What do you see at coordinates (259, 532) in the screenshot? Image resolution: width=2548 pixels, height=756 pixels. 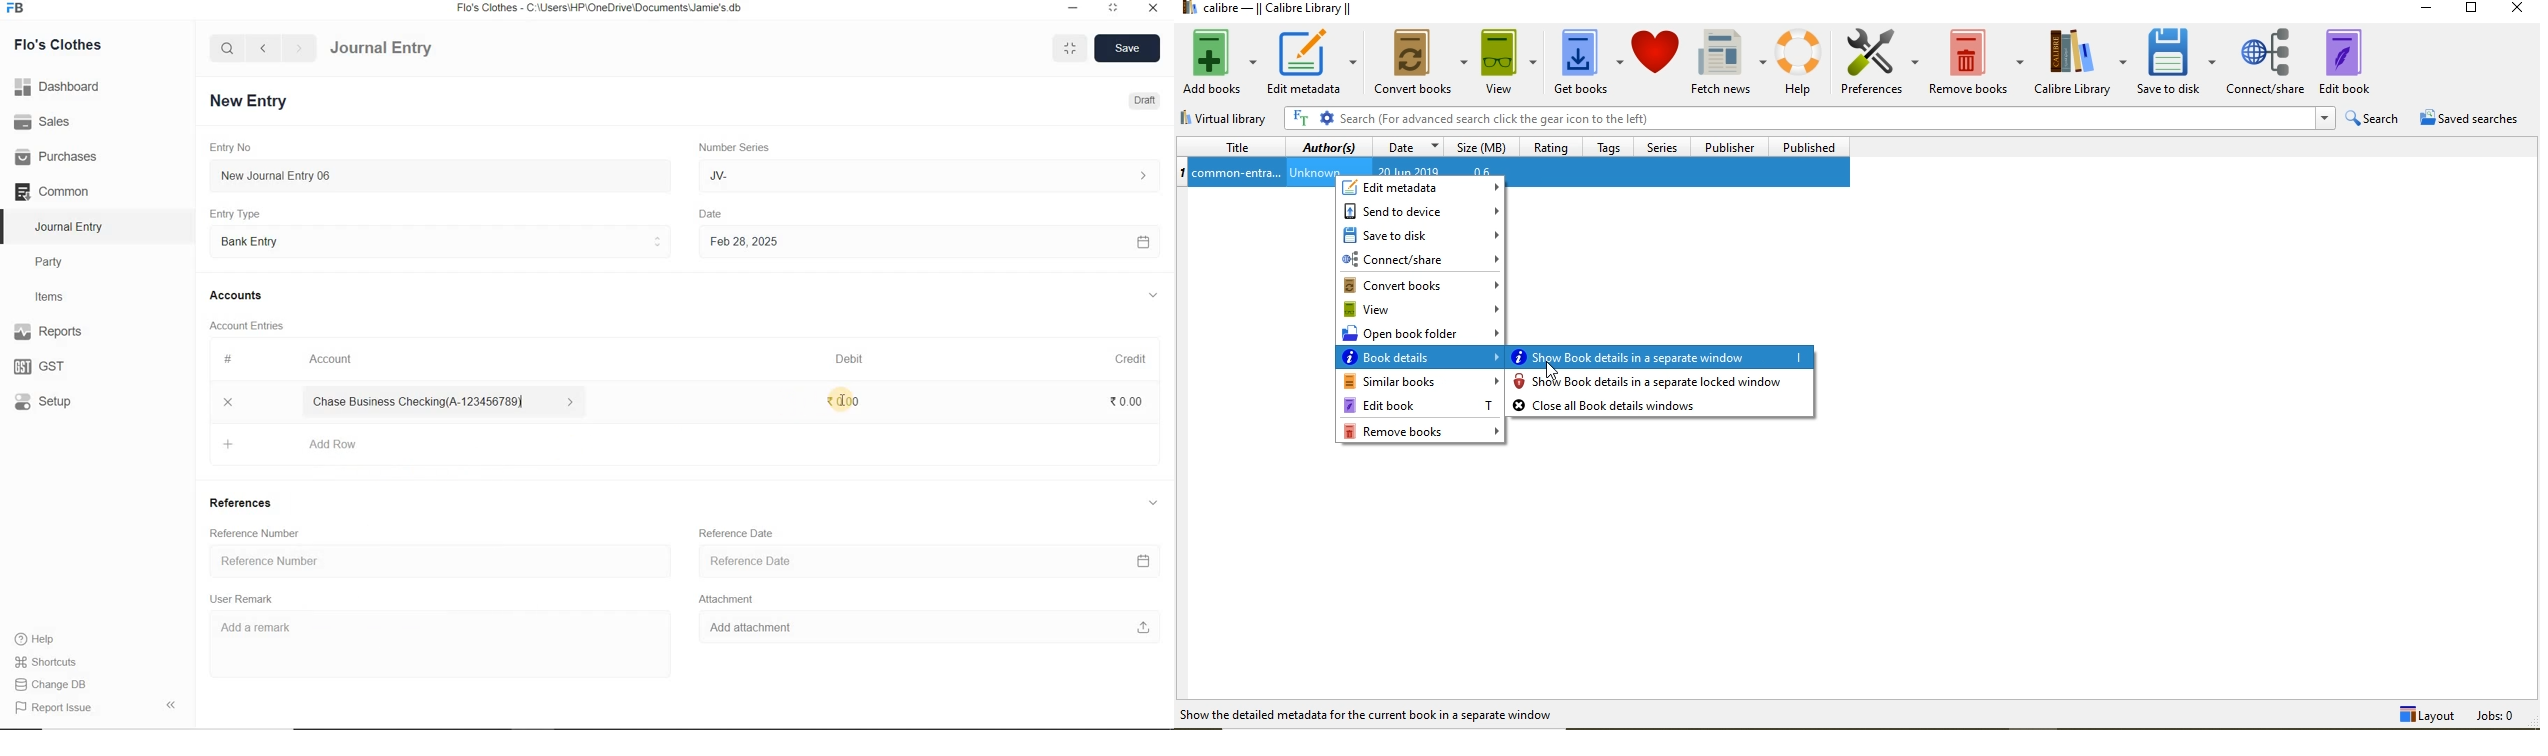 I see `Reference Number` at bounding box center [259, 532].